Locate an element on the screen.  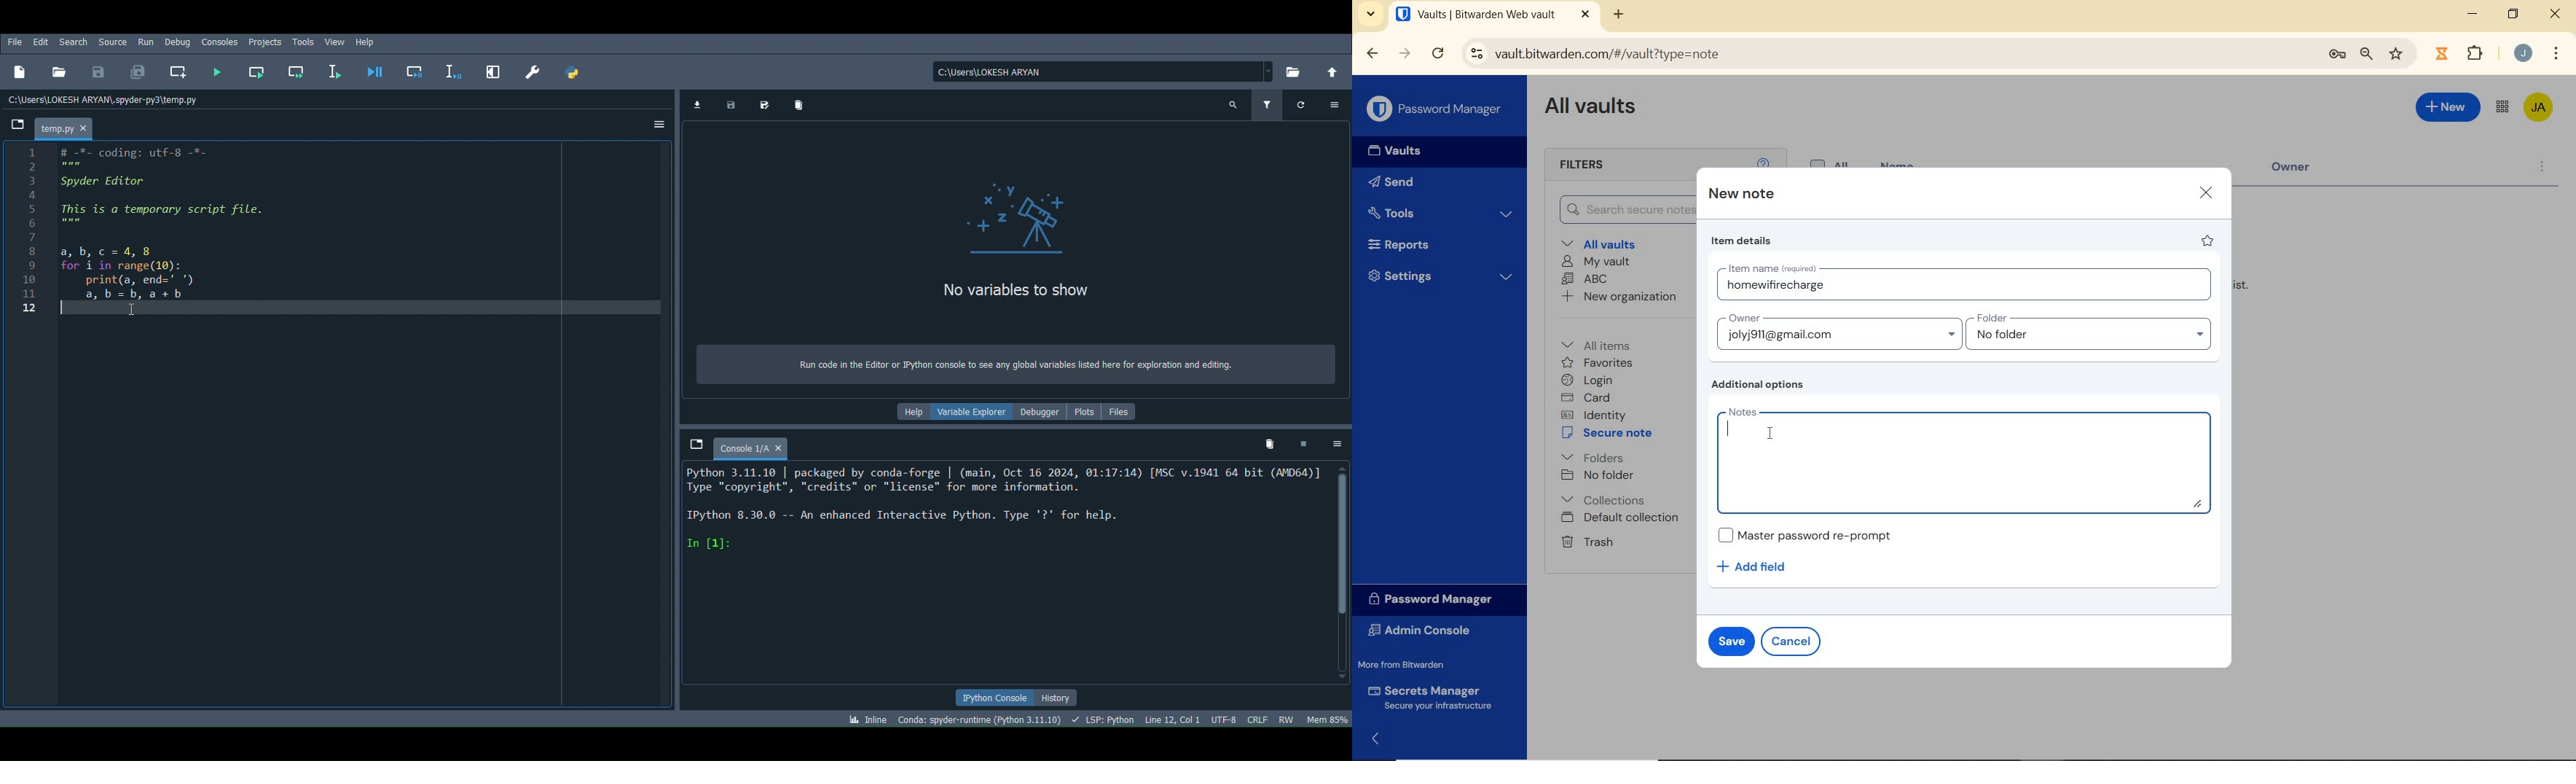
All Vaults is located at coordinates (1591, 109).